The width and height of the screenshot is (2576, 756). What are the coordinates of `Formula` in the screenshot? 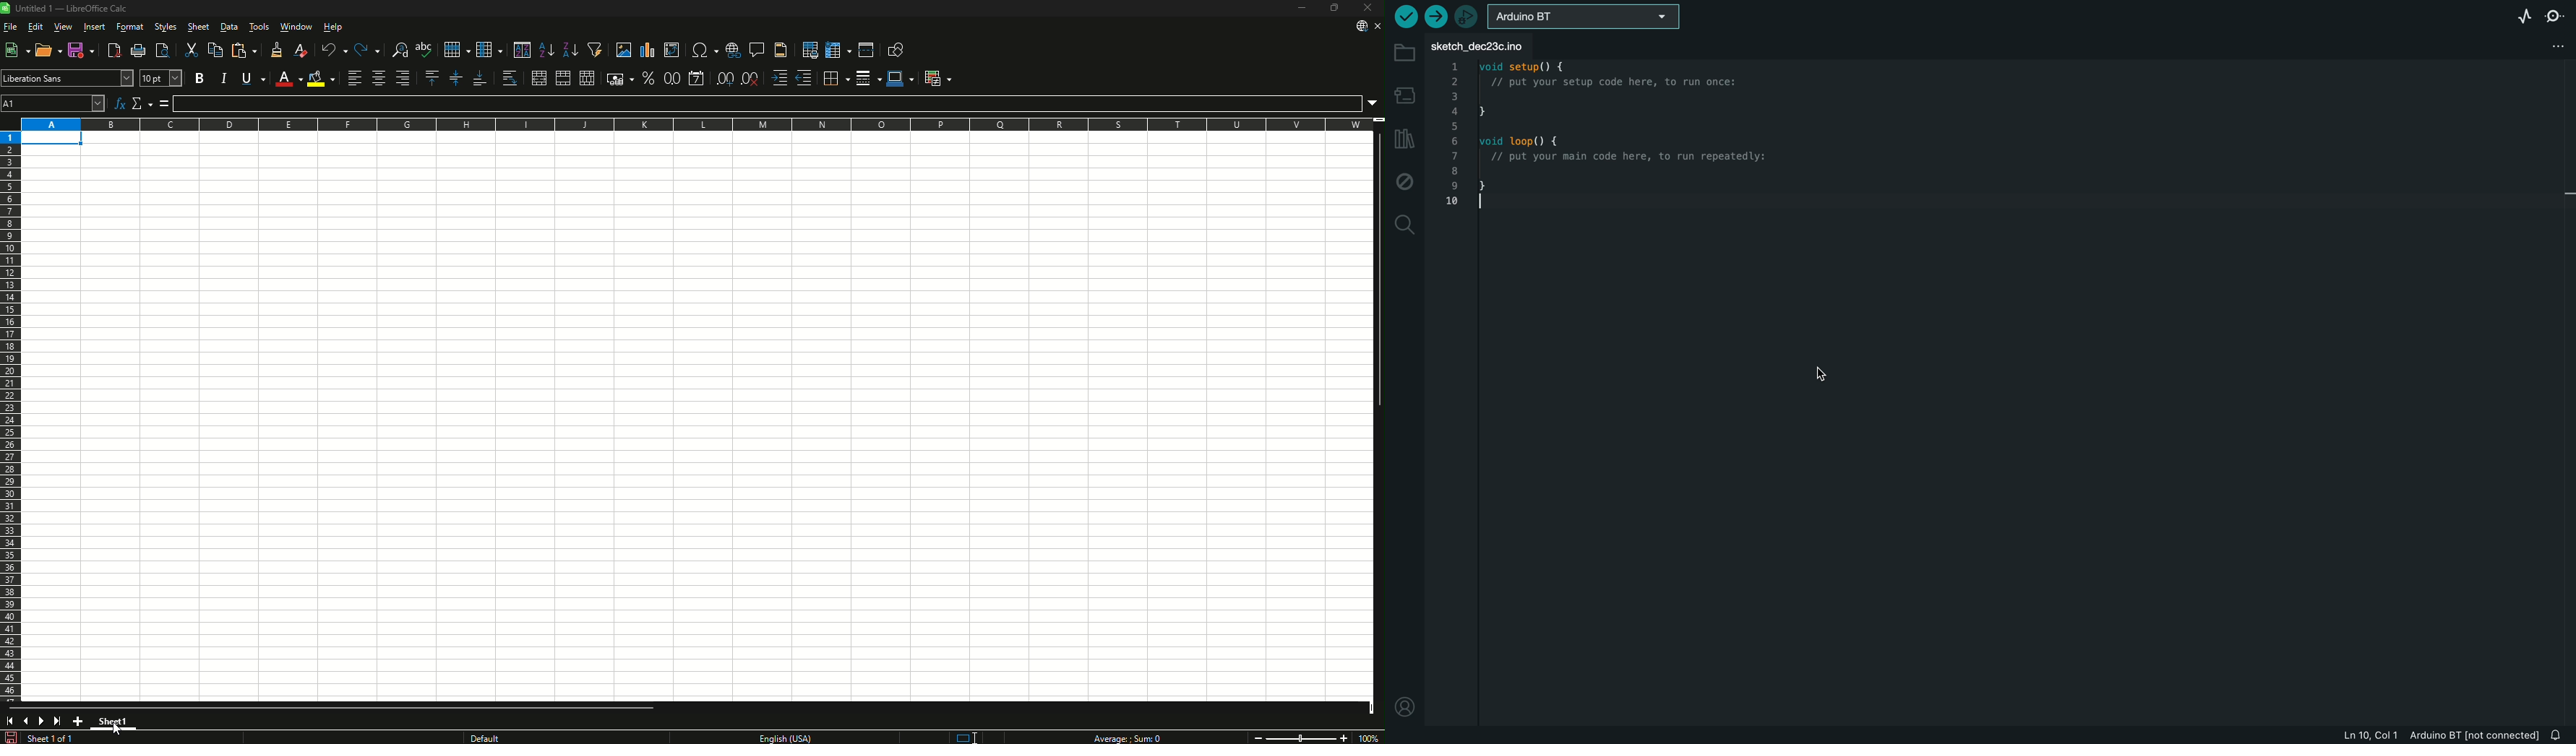 It's located at (767, 104).